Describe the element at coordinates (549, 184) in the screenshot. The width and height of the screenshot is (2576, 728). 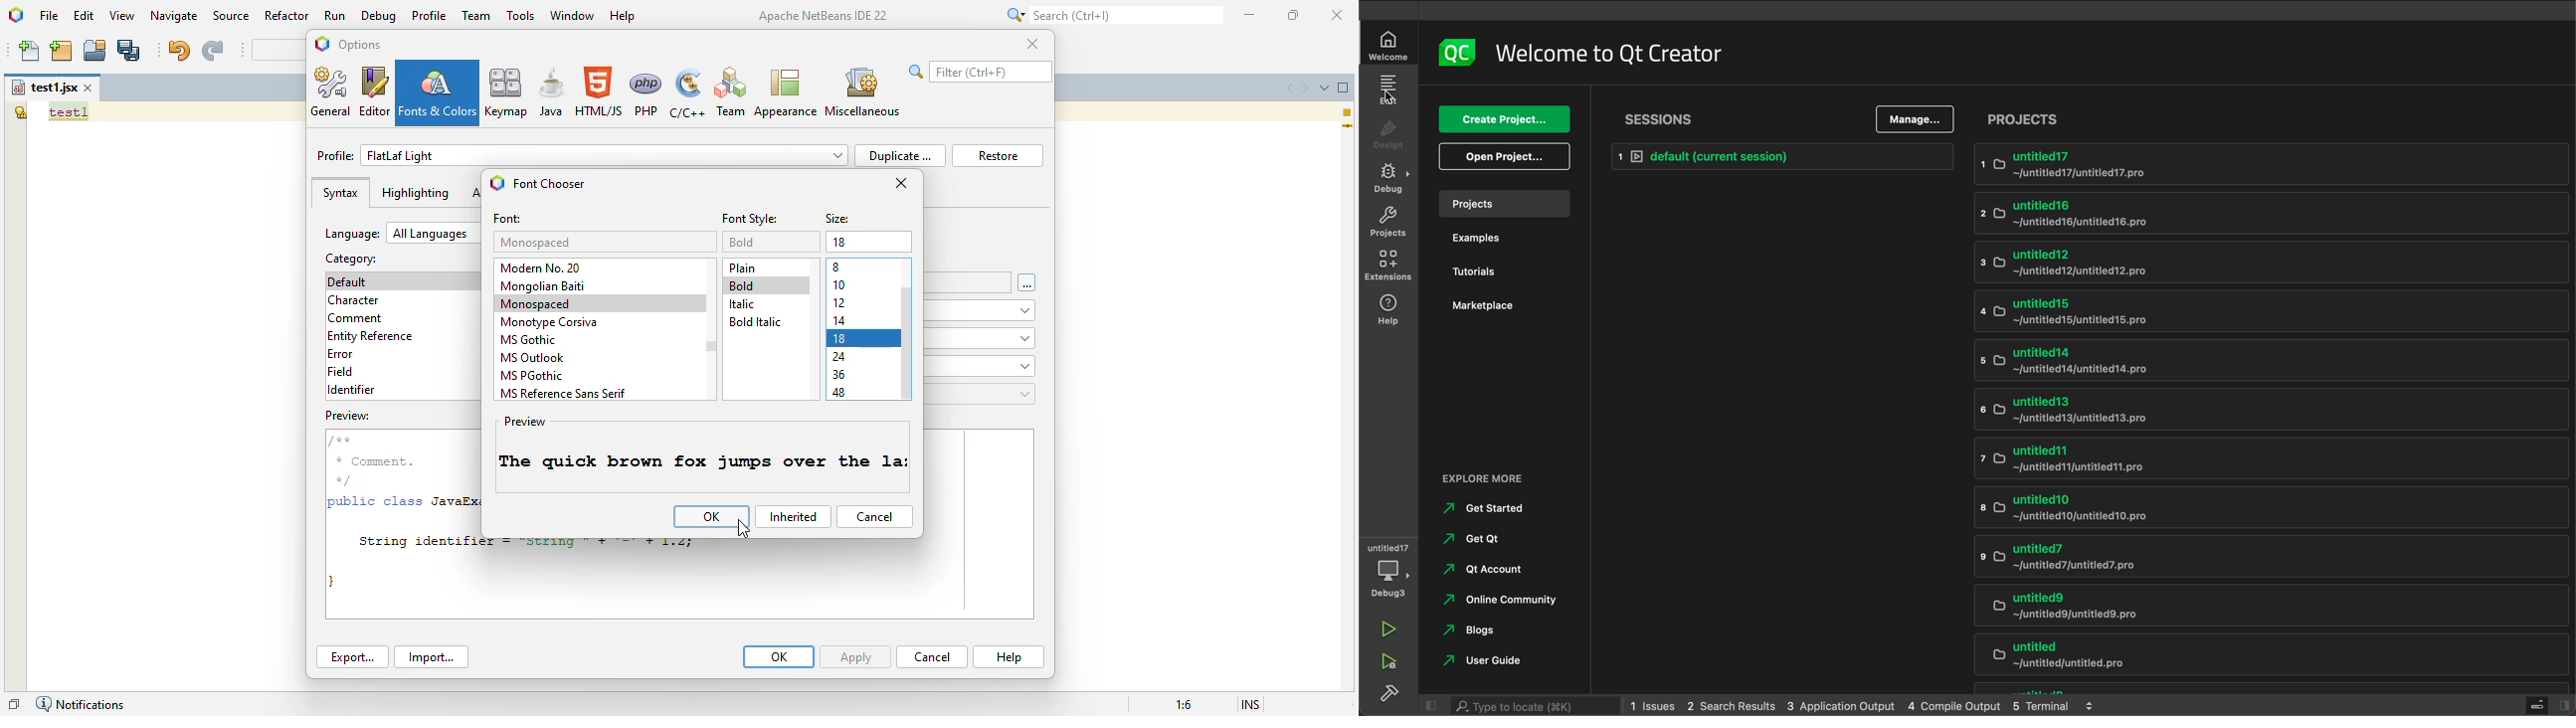
I see `font chooser` at that location.